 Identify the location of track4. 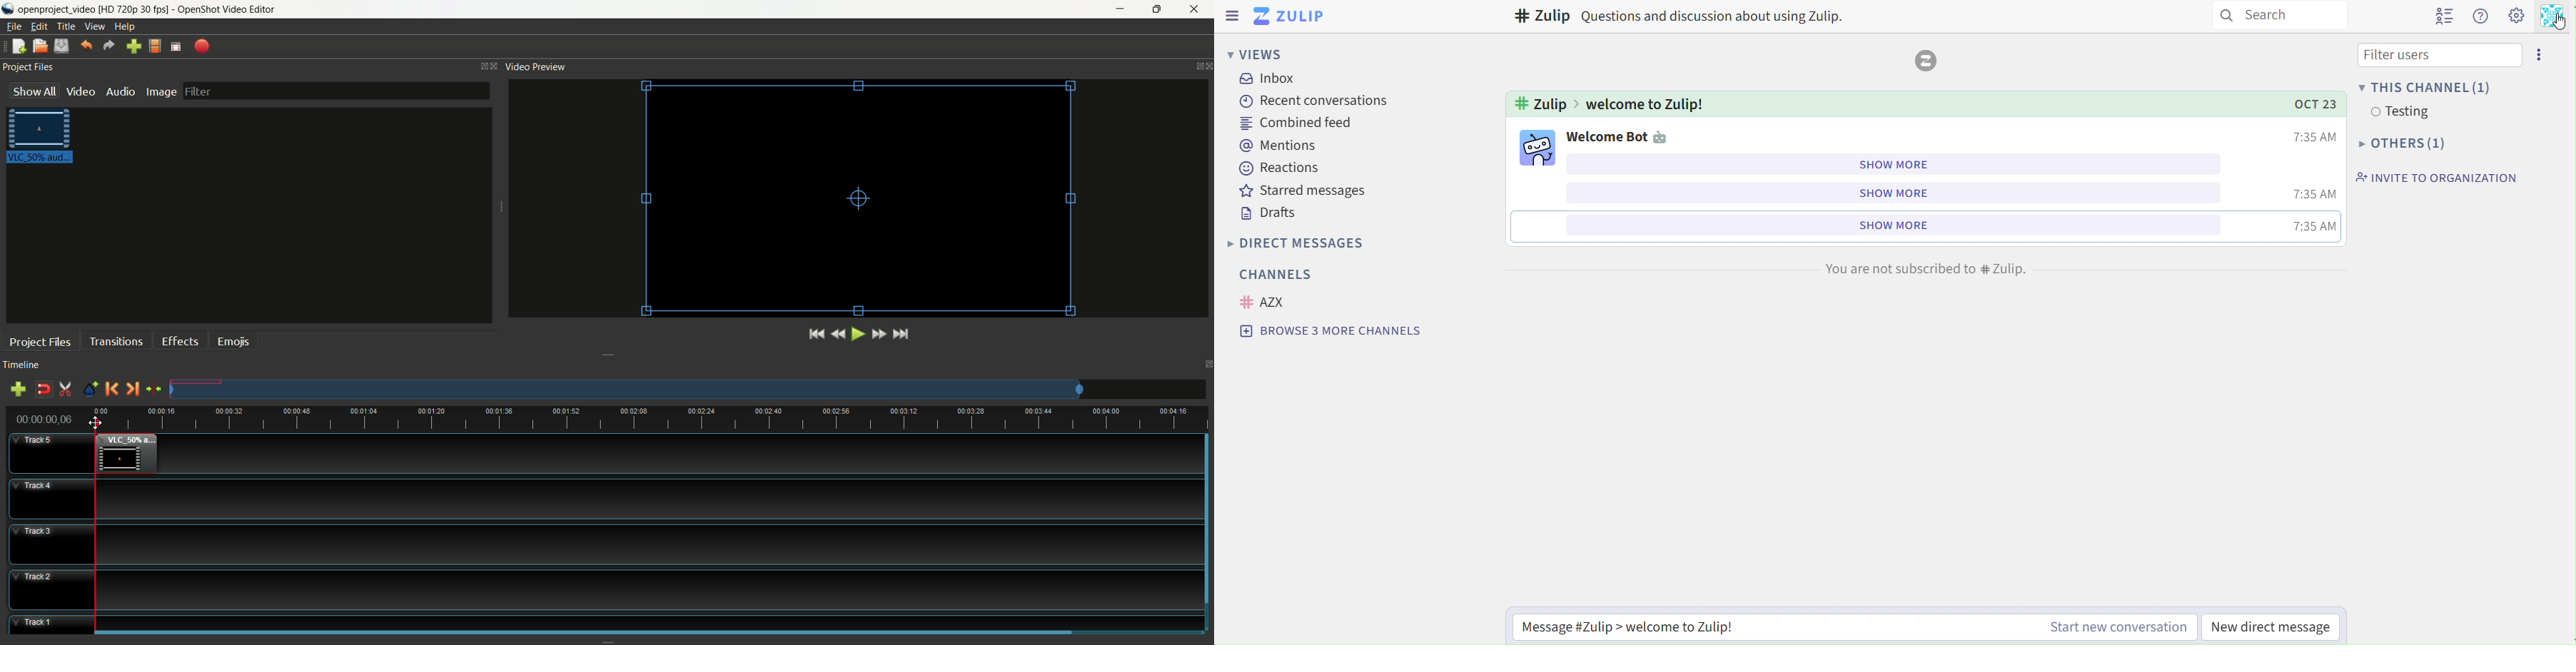
(51, 498).